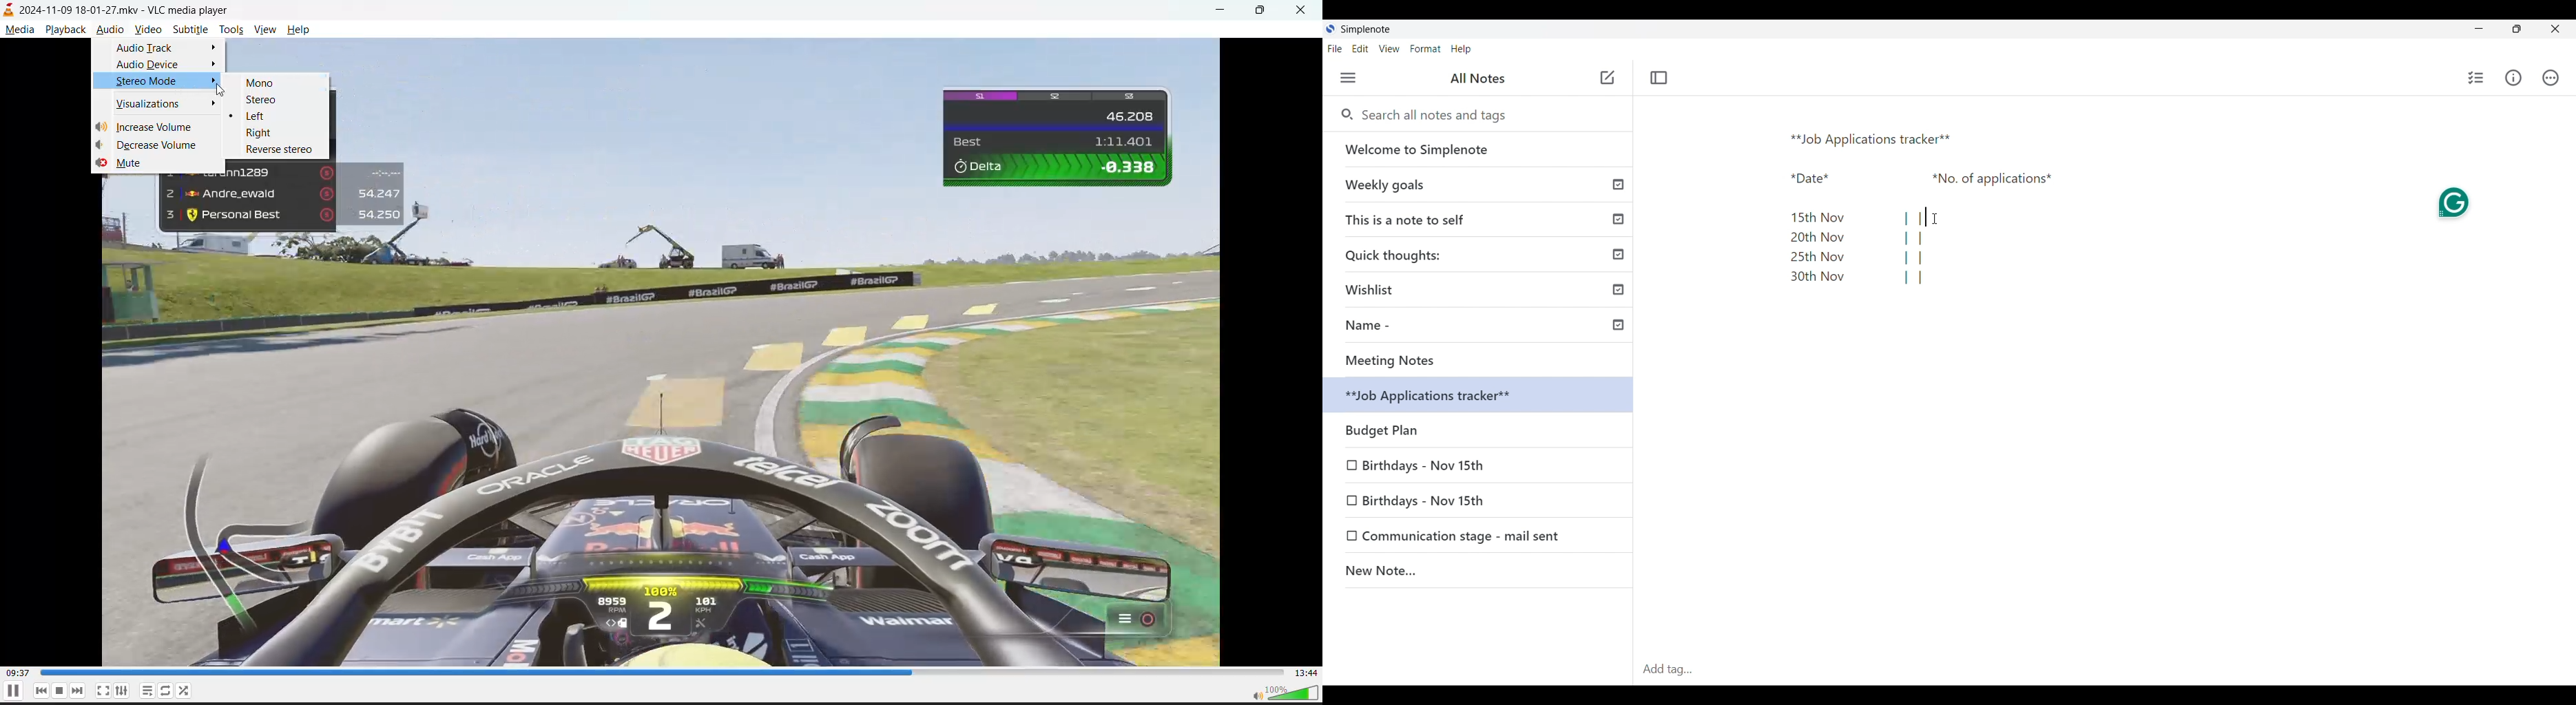 The image size is (2576, 728). Describe the element at coordinates (1366, 29) in the screenshot. I see `Software name` at that location.